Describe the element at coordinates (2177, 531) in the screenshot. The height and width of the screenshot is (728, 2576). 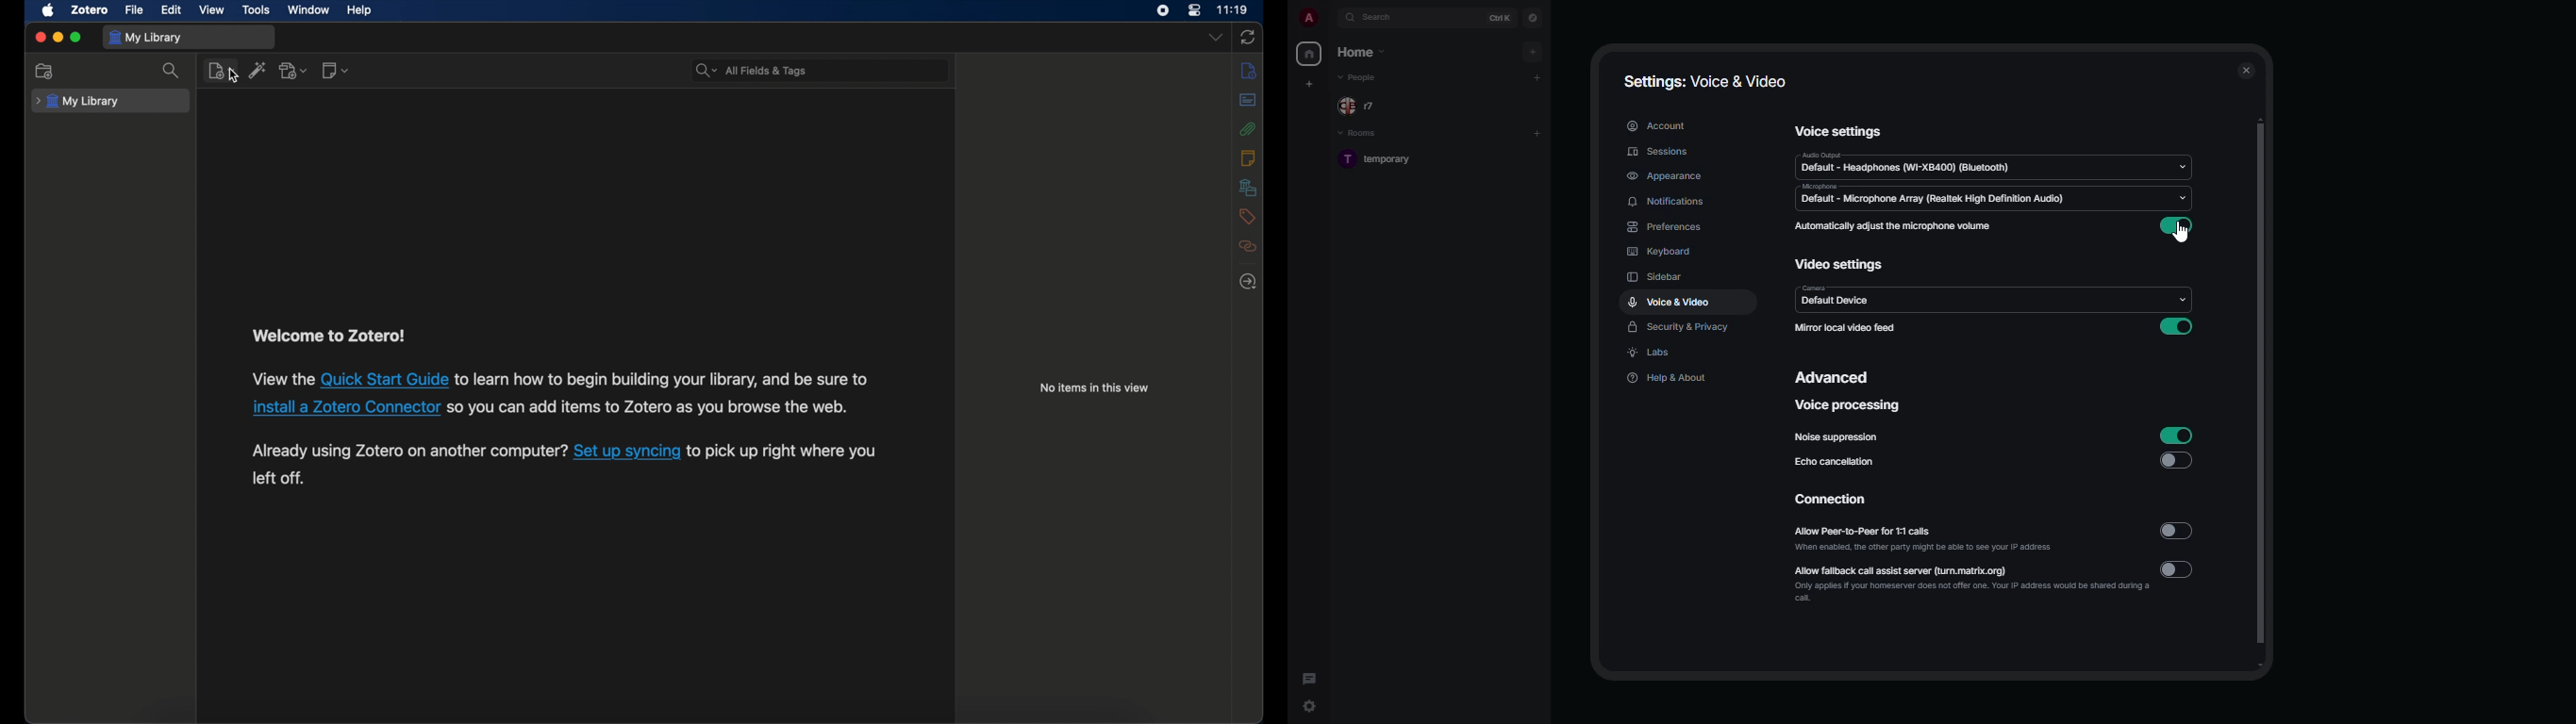
I see `disabled` at that location.